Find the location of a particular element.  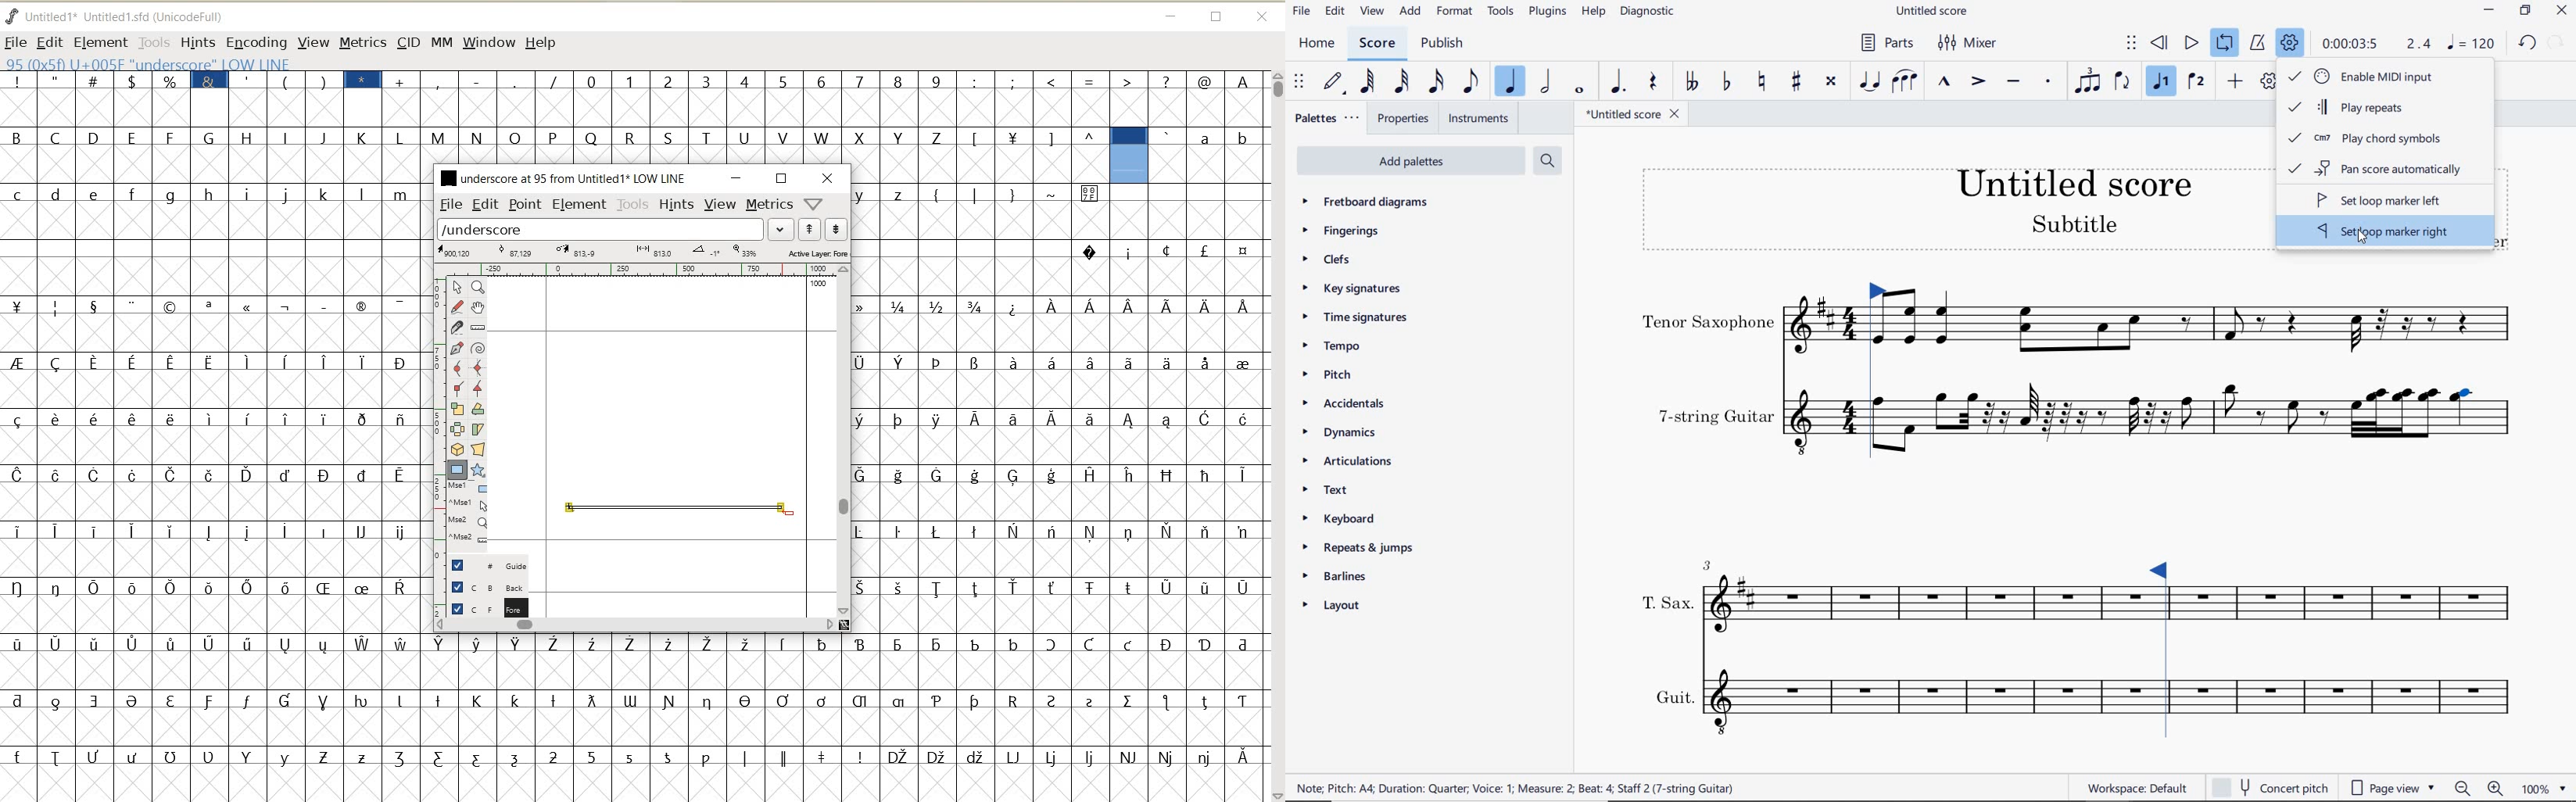

cursor is located at coordinates (2359, 241).